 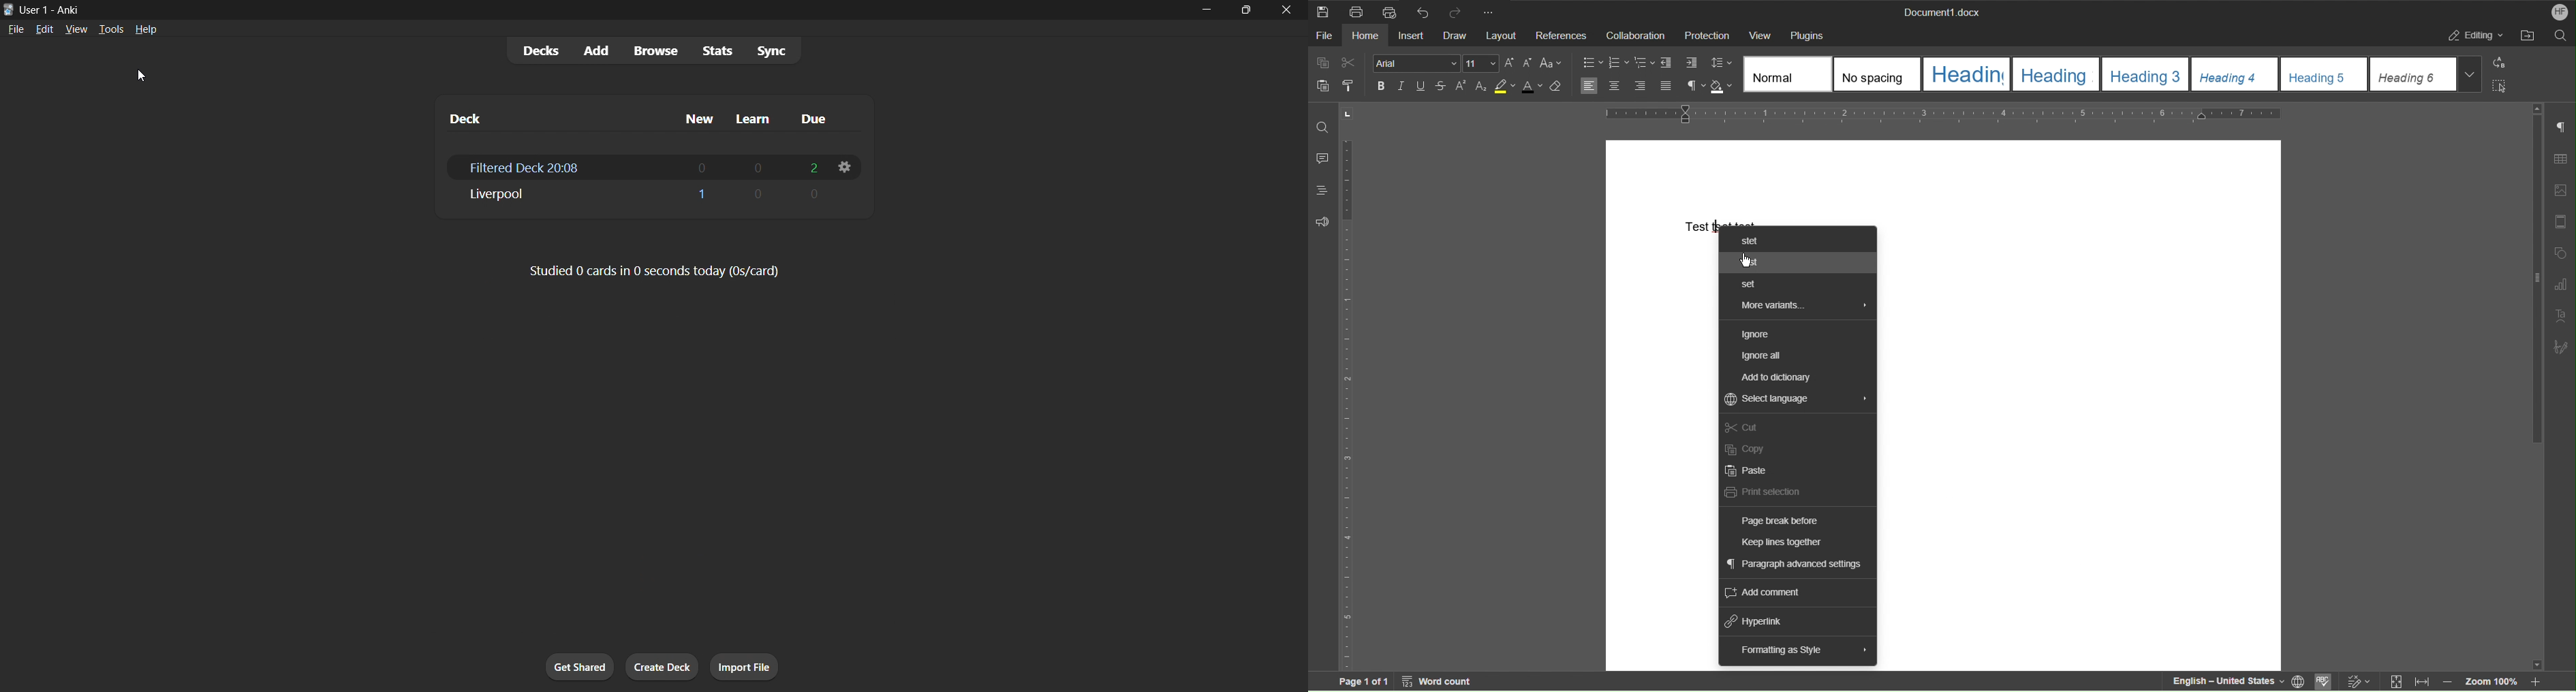 I want to click on Plugins, so click(x=1807, y=34).